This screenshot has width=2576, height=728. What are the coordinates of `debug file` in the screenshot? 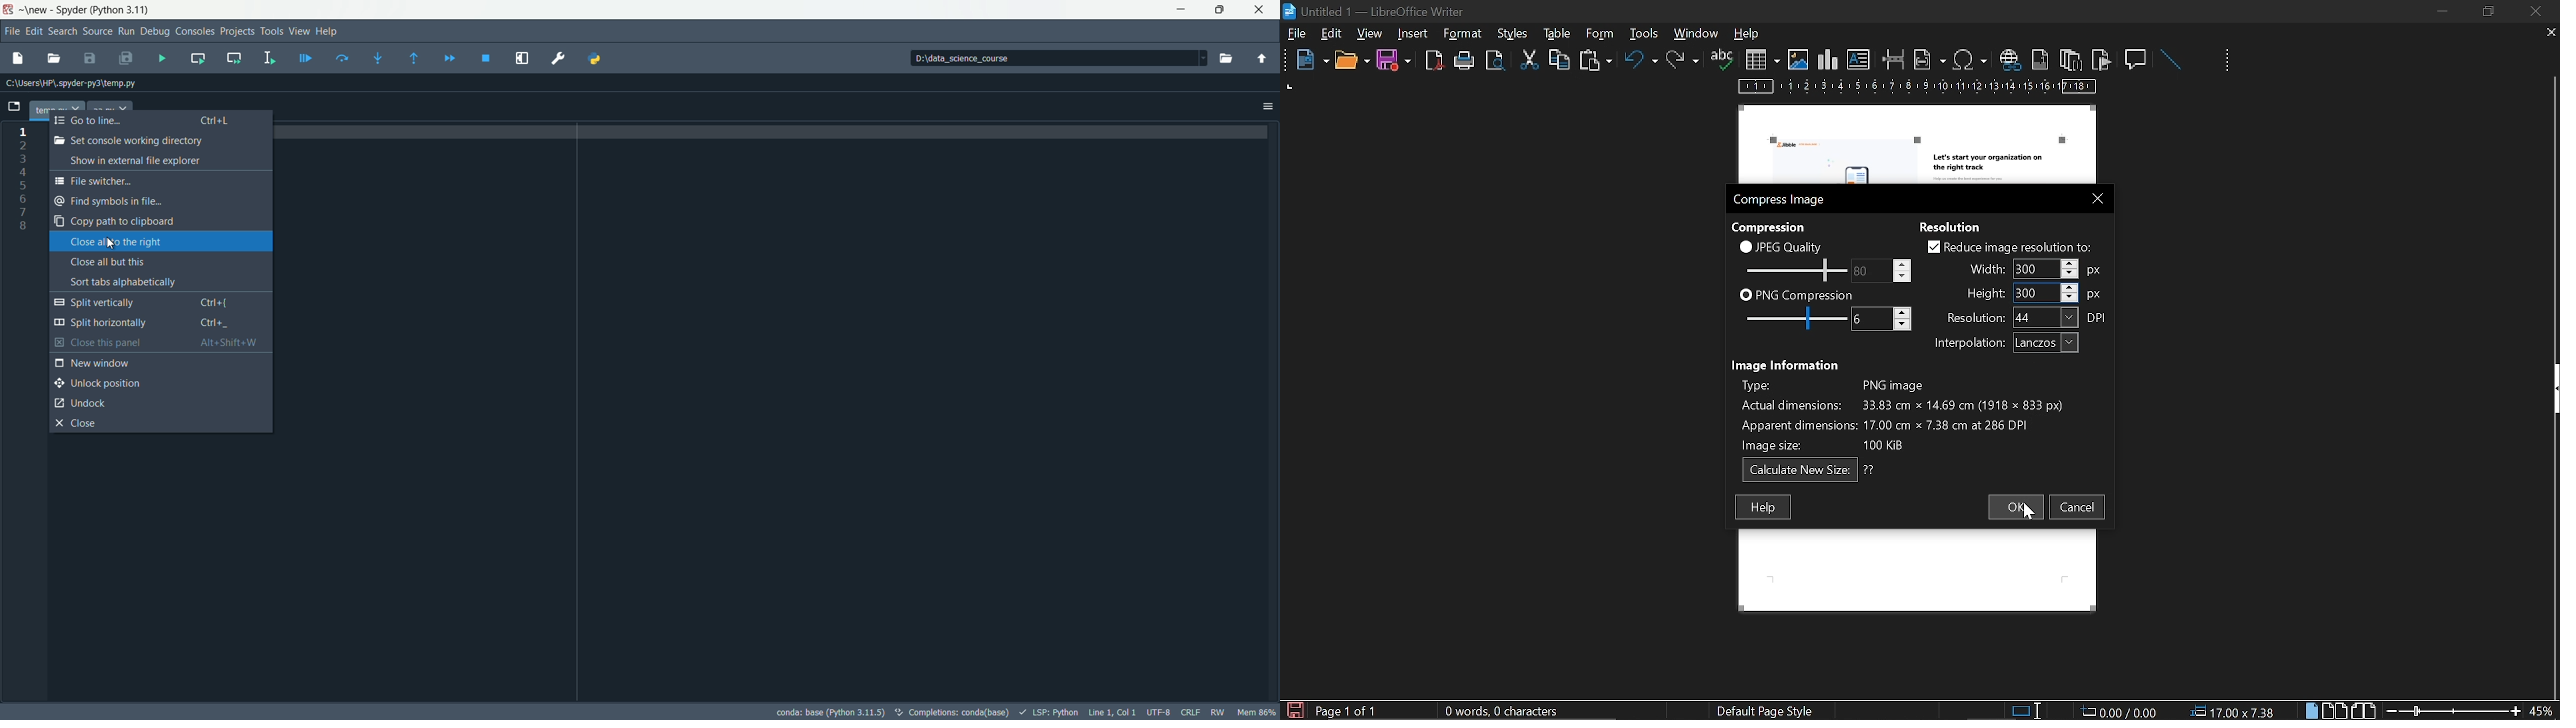 It's located at (305, 59).